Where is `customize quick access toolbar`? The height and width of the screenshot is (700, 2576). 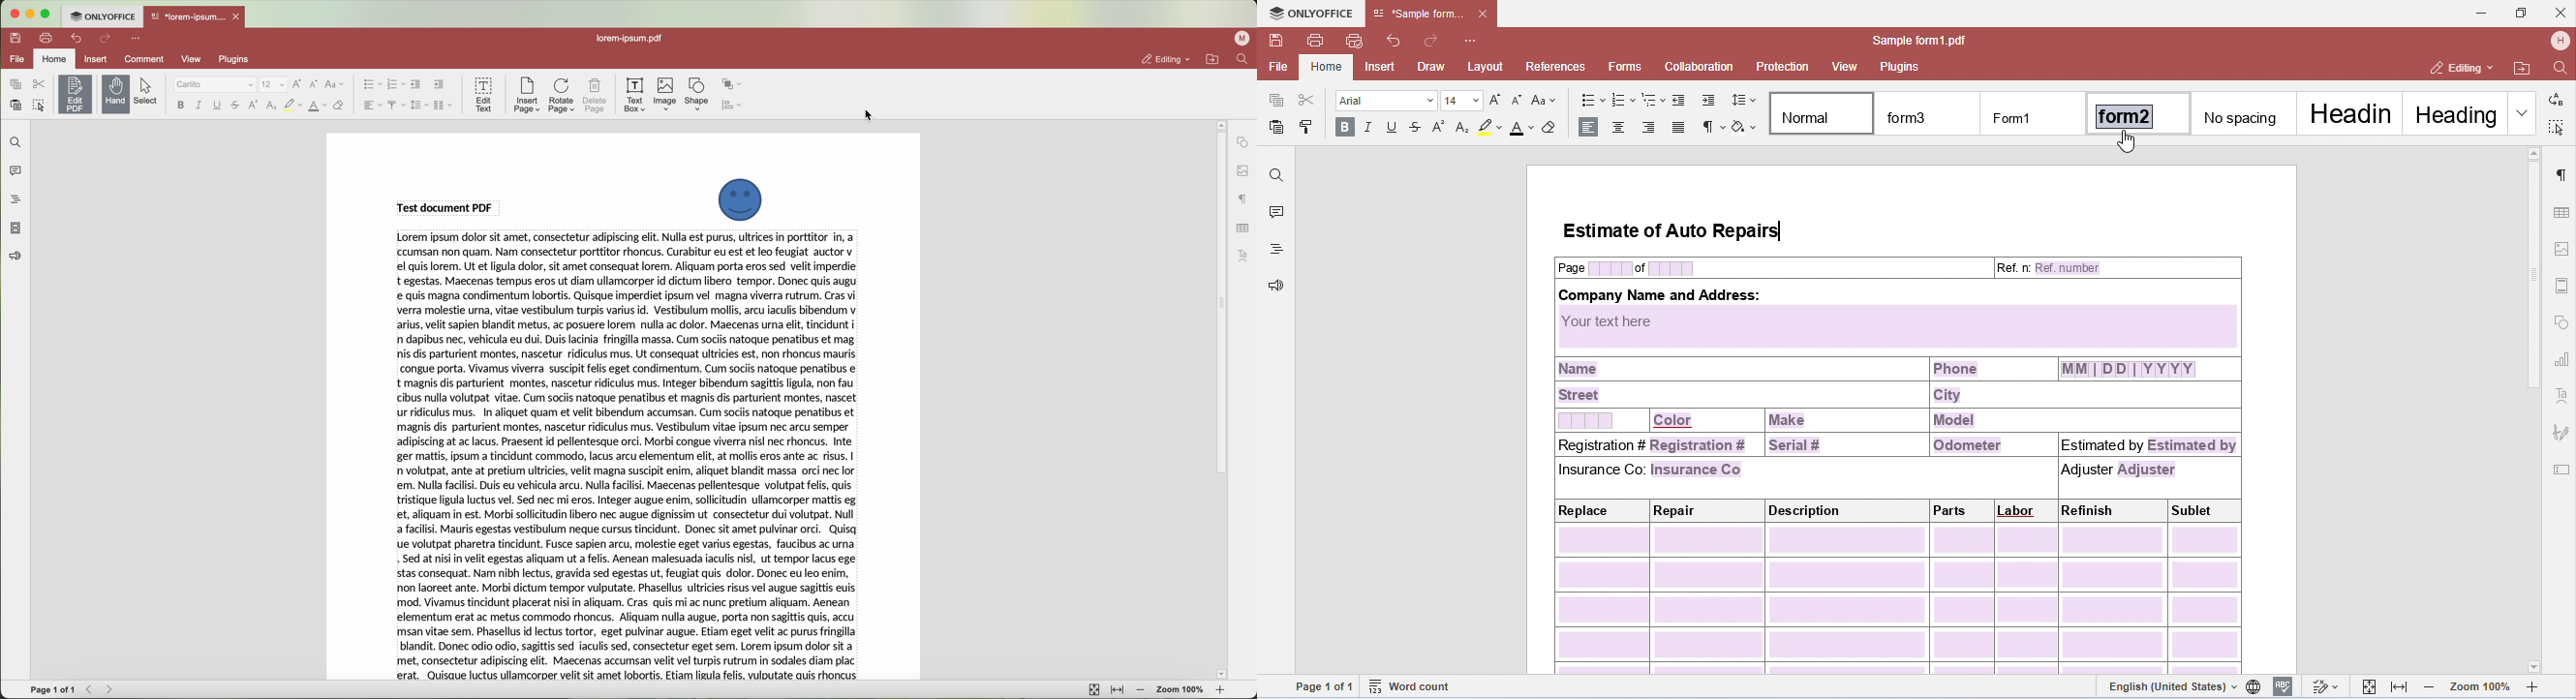
customize quick access toolbar is located at coordinates (137, 39).